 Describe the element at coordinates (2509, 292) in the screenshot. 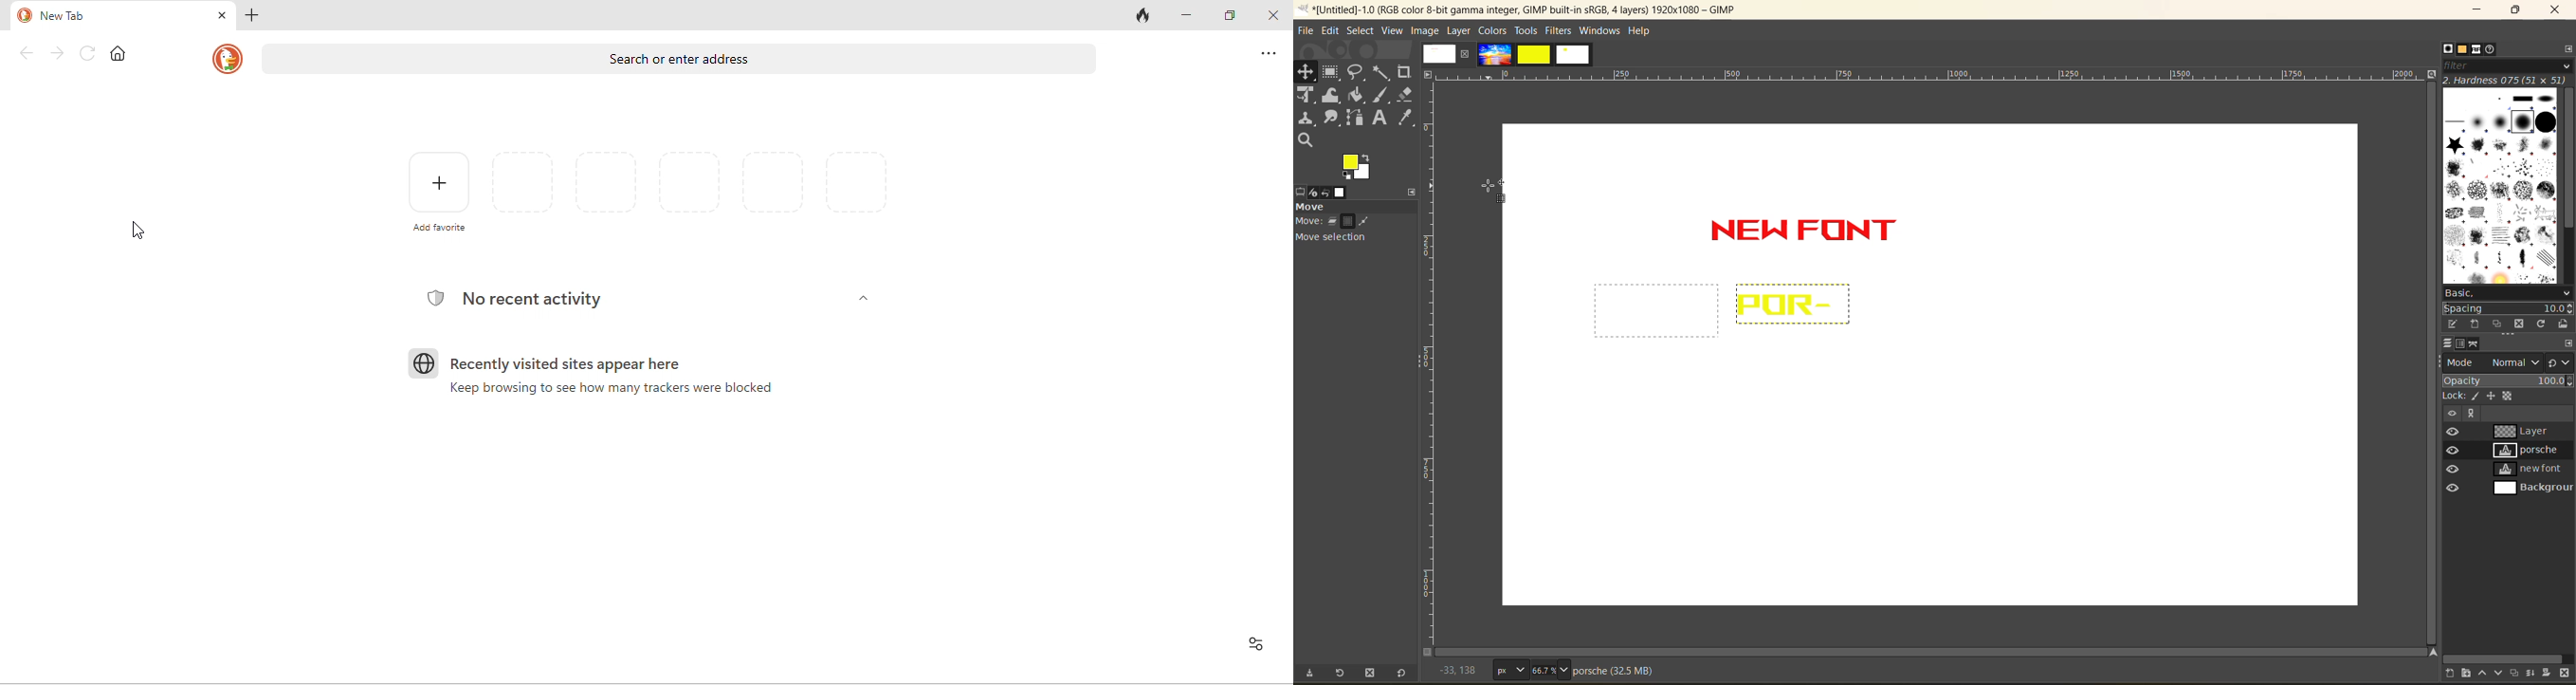

I see `basic` at that location.